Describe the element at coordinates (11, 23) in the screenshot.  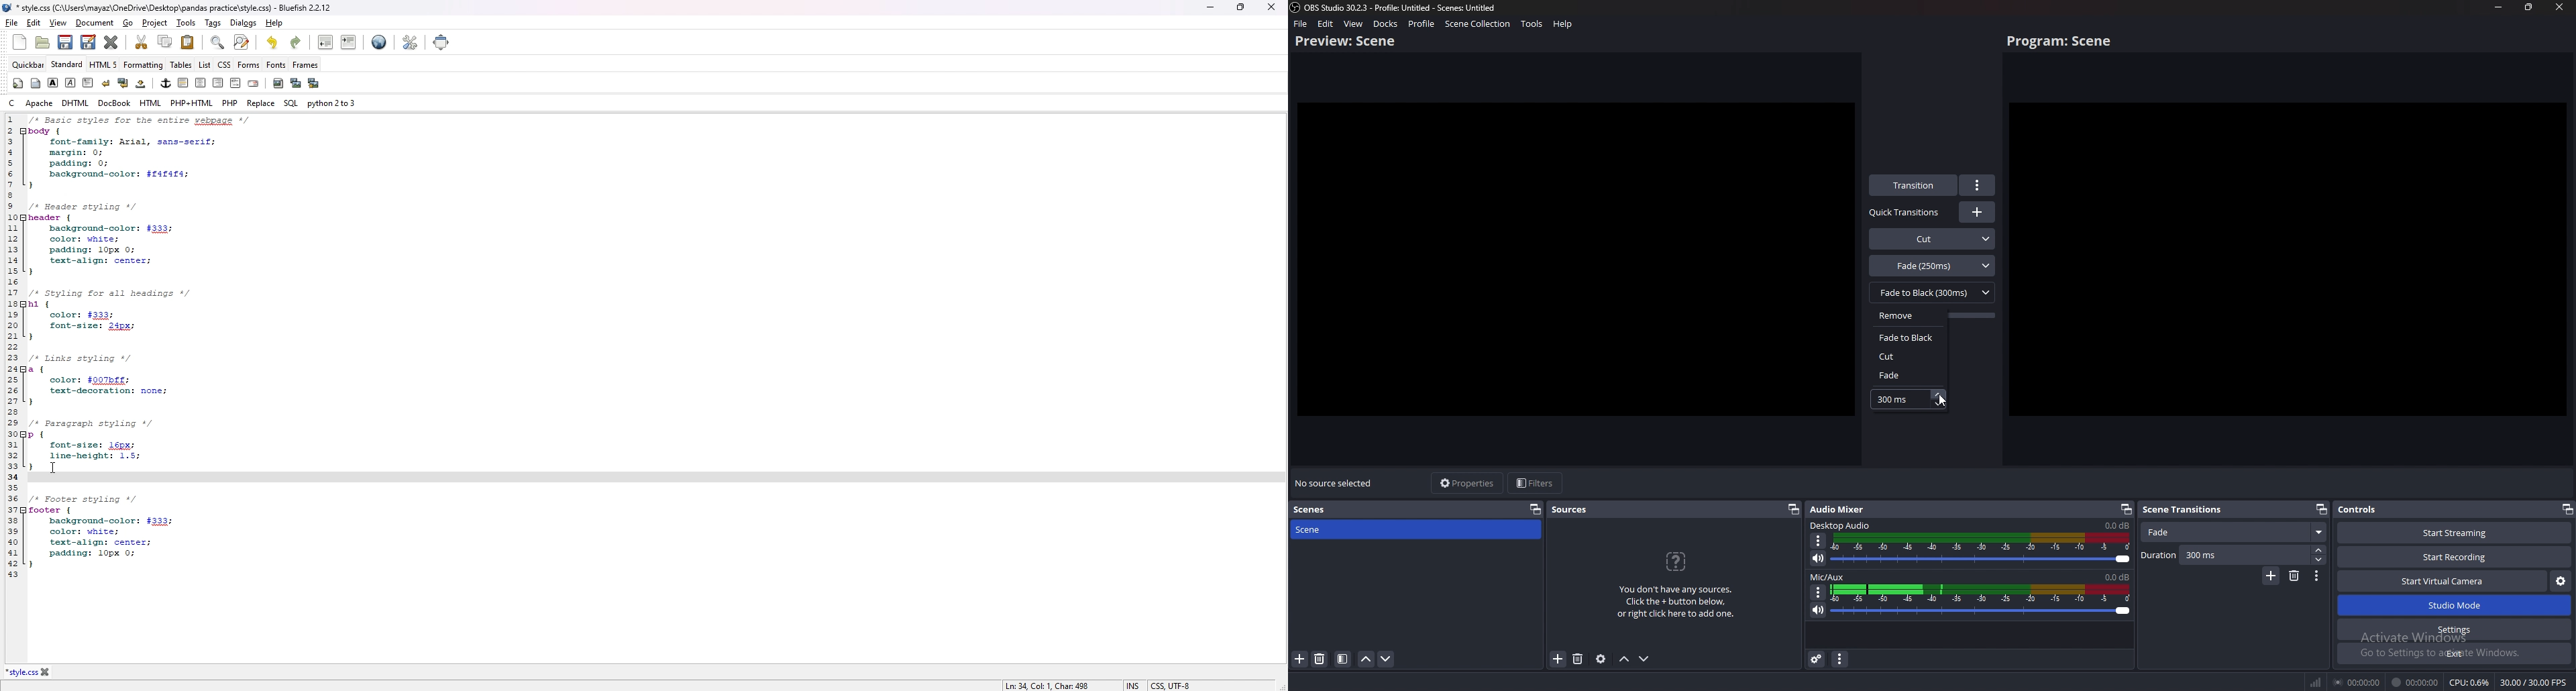
I see `file` at that location.